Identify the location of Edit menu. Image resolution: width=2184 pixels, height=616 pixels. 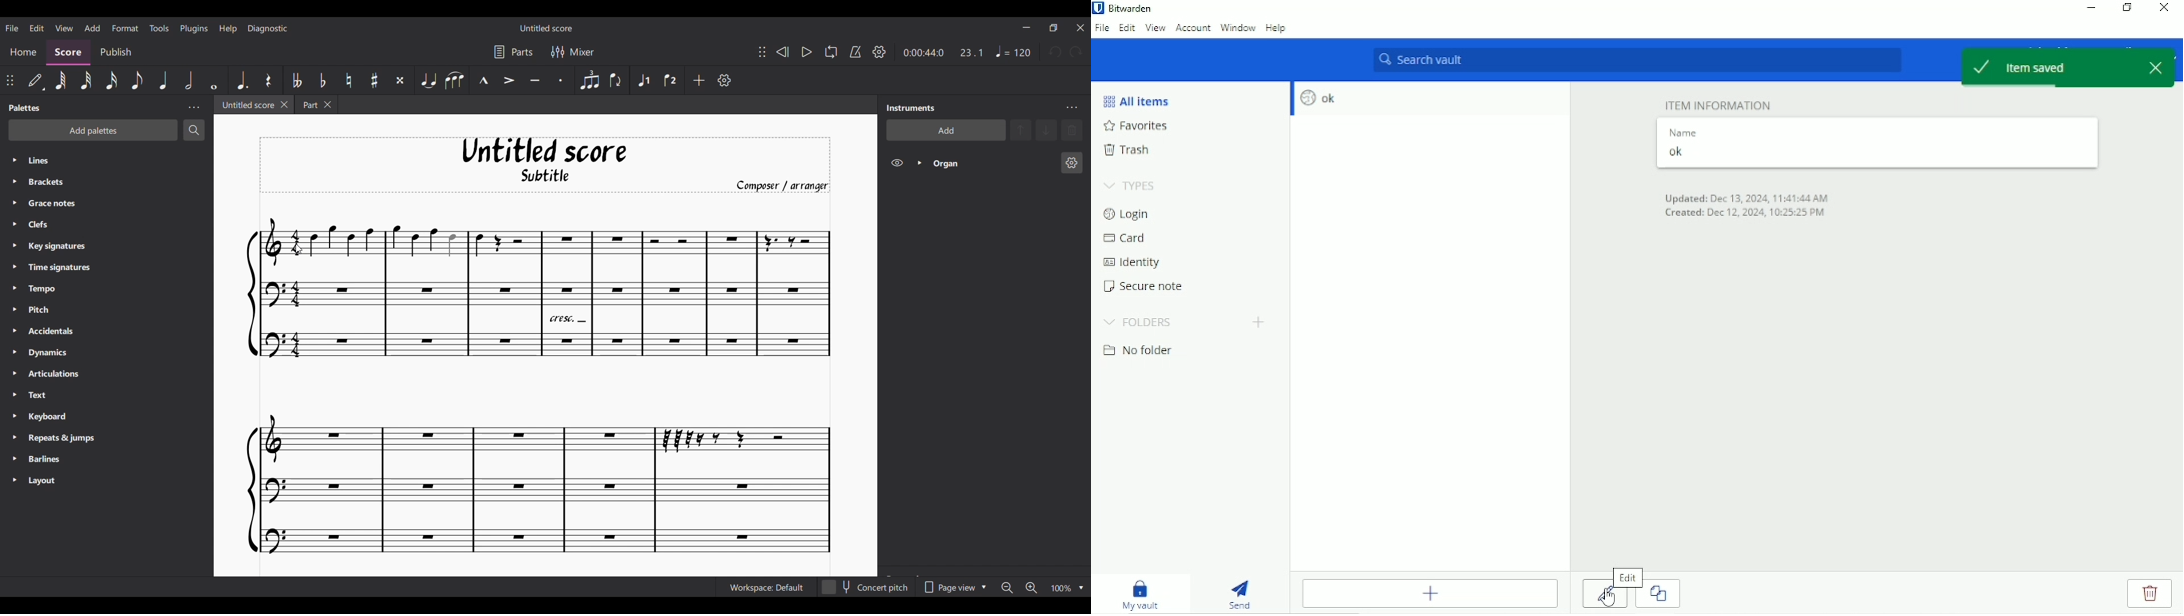
(36, 27).